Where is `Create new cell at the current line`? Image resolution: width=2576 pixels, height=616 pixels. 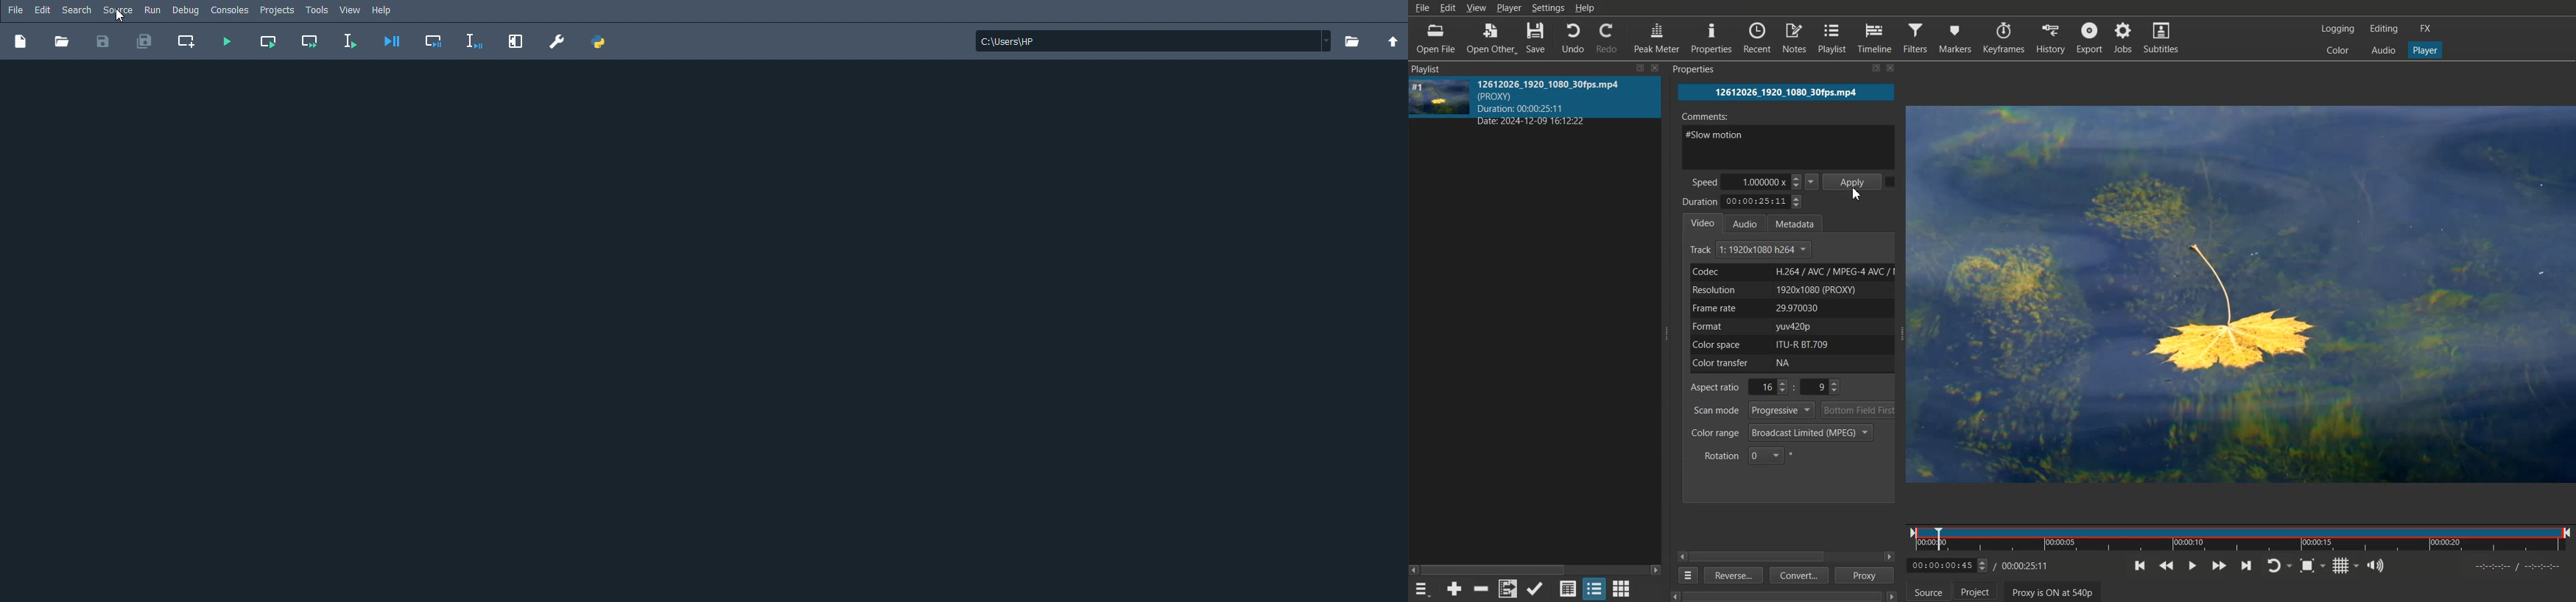 Create new cell at the current line is located at coordinates (189, 42).